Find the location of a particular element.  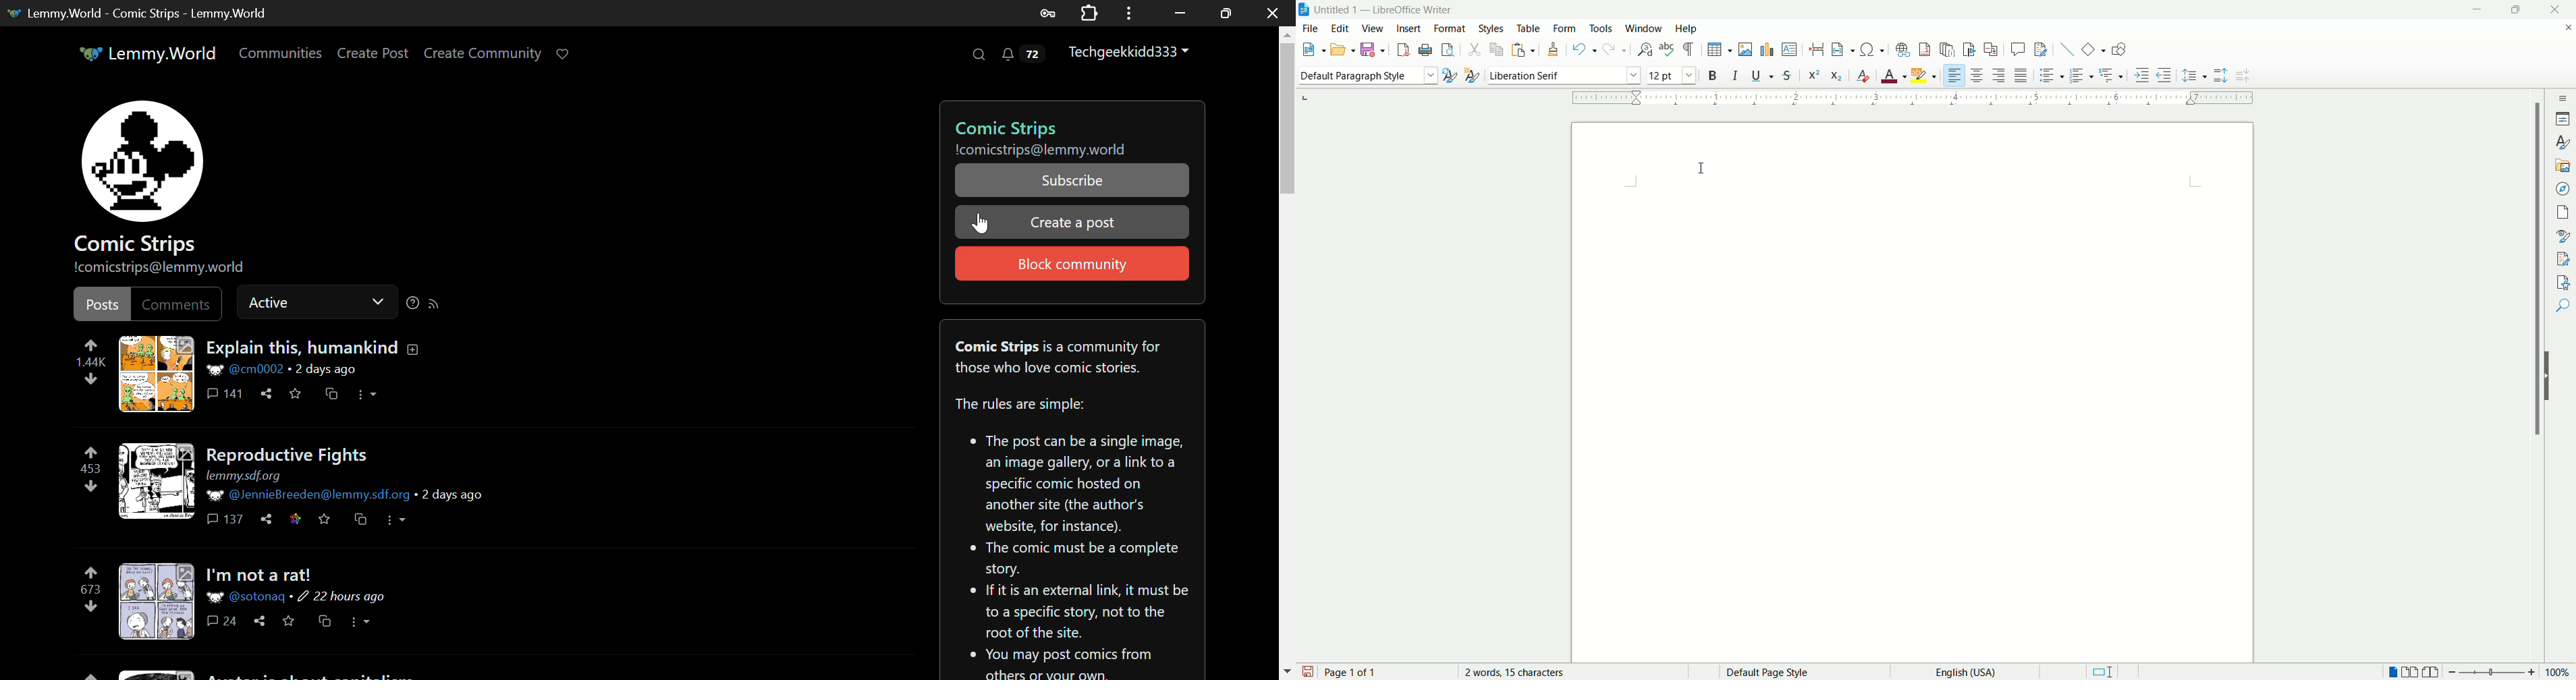

book view is located at coordinates (2433, 671).